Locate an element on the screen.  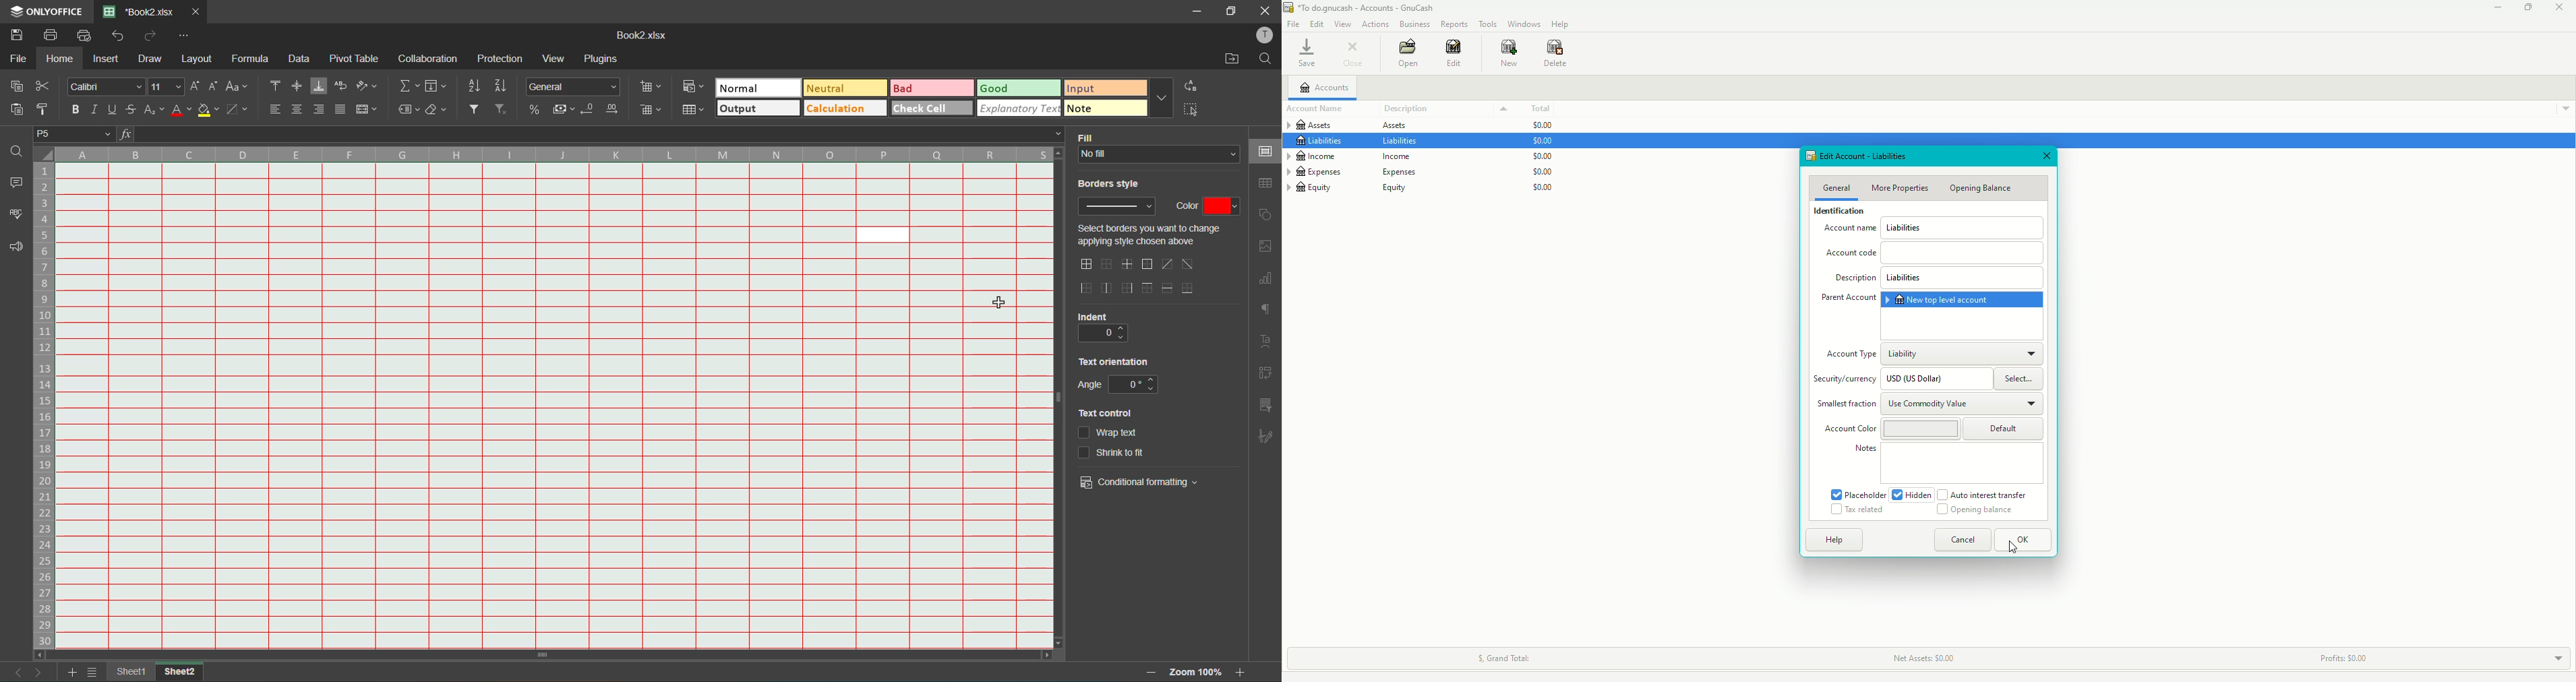
horizontal line only is located at coordinates (1167, 288).